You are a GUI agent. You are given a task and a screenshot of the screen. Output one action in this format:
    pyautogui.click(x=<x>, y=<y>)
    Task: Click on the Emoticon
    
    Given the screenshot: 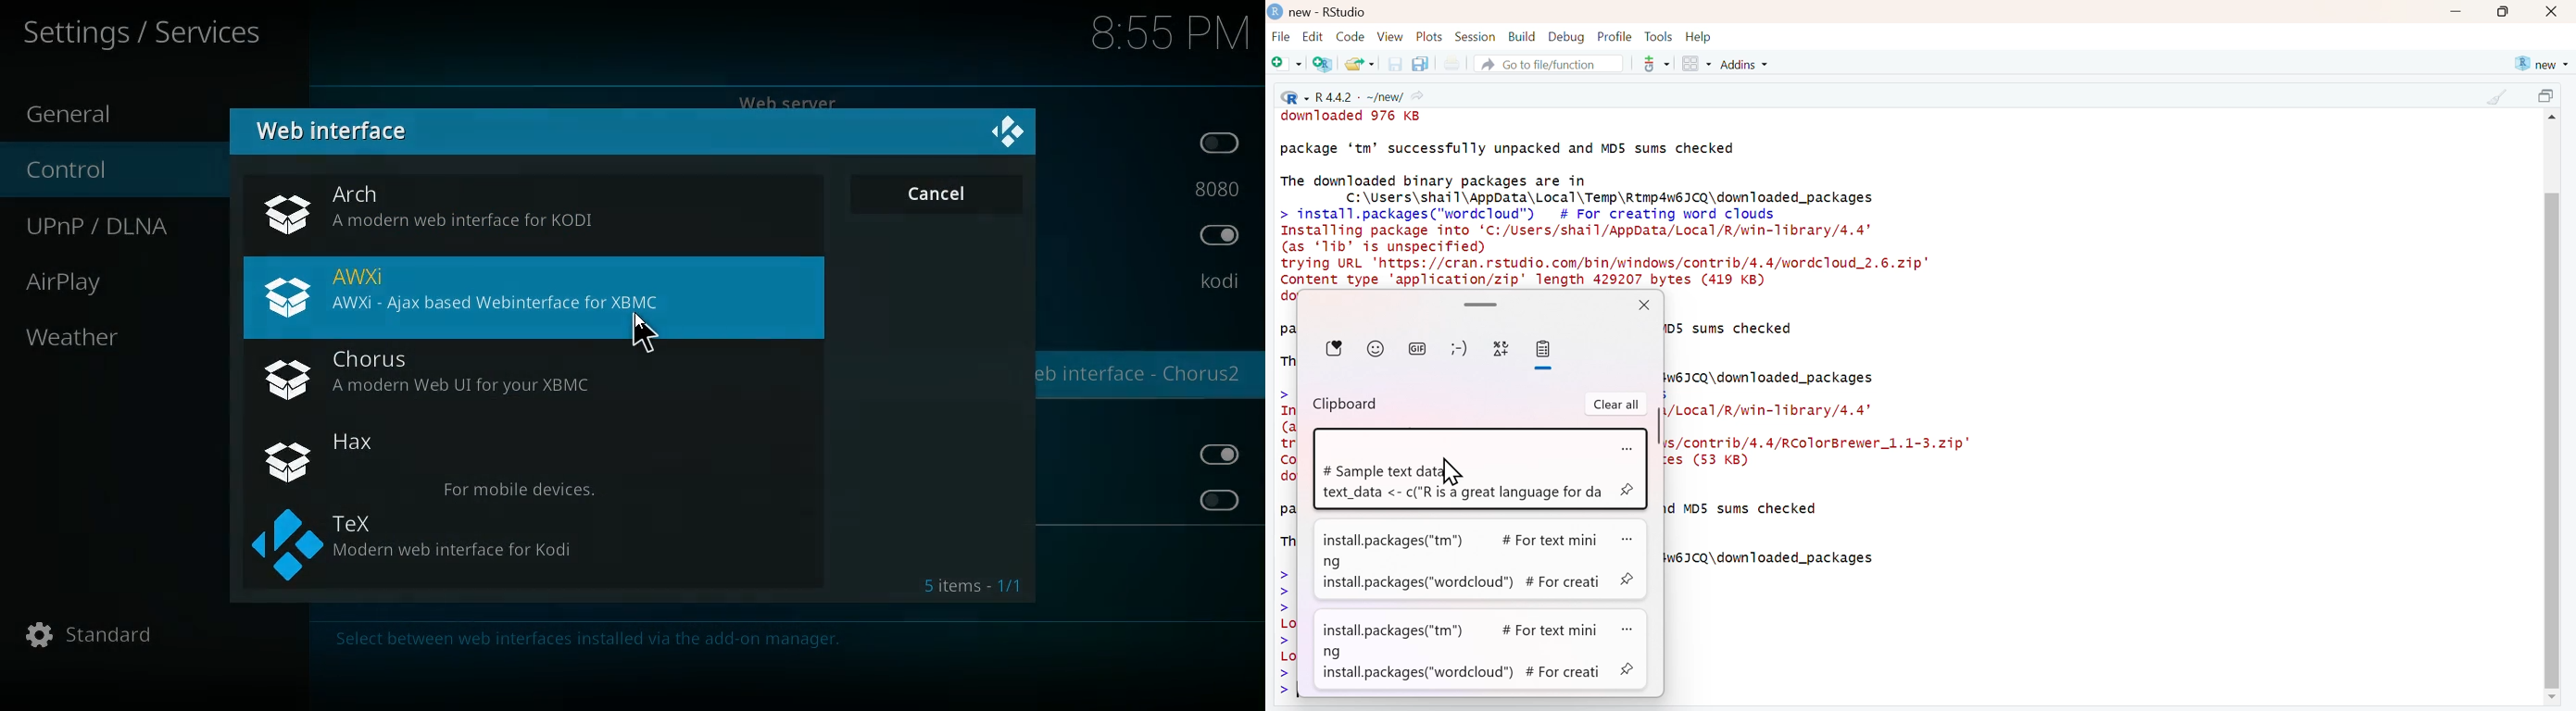 What is the action you would take?
    pyautogui.click(x=1459, y=349)
    